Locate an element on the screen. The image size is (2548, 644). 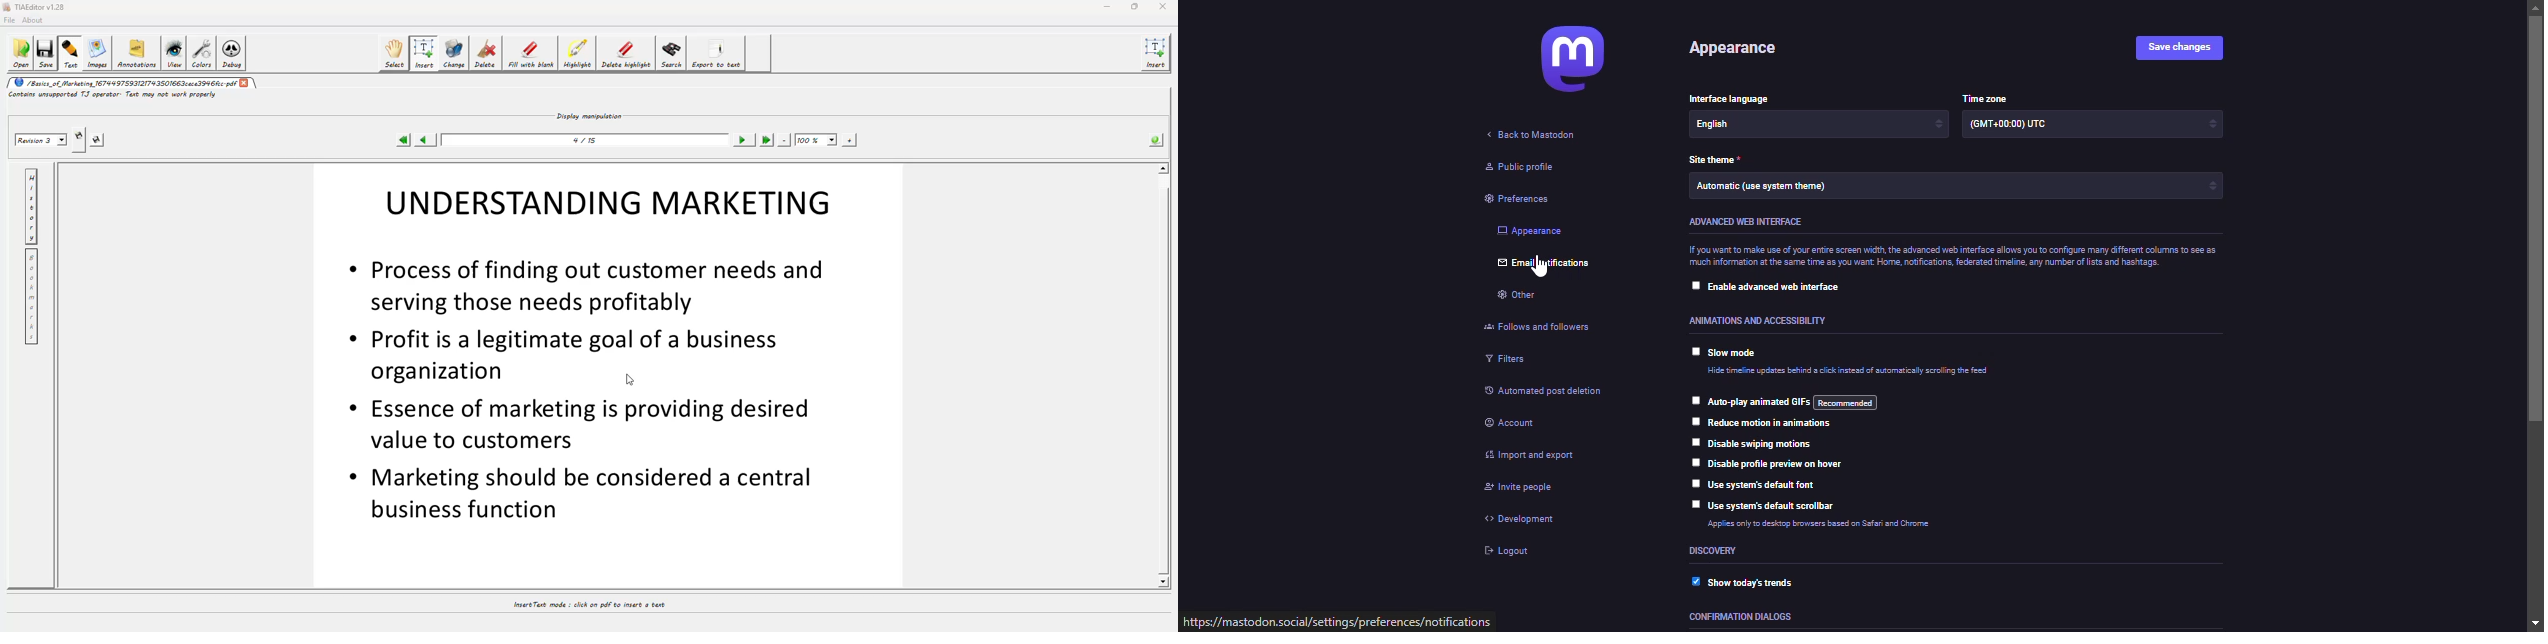
appearance is located at coordinates (1531, 231).